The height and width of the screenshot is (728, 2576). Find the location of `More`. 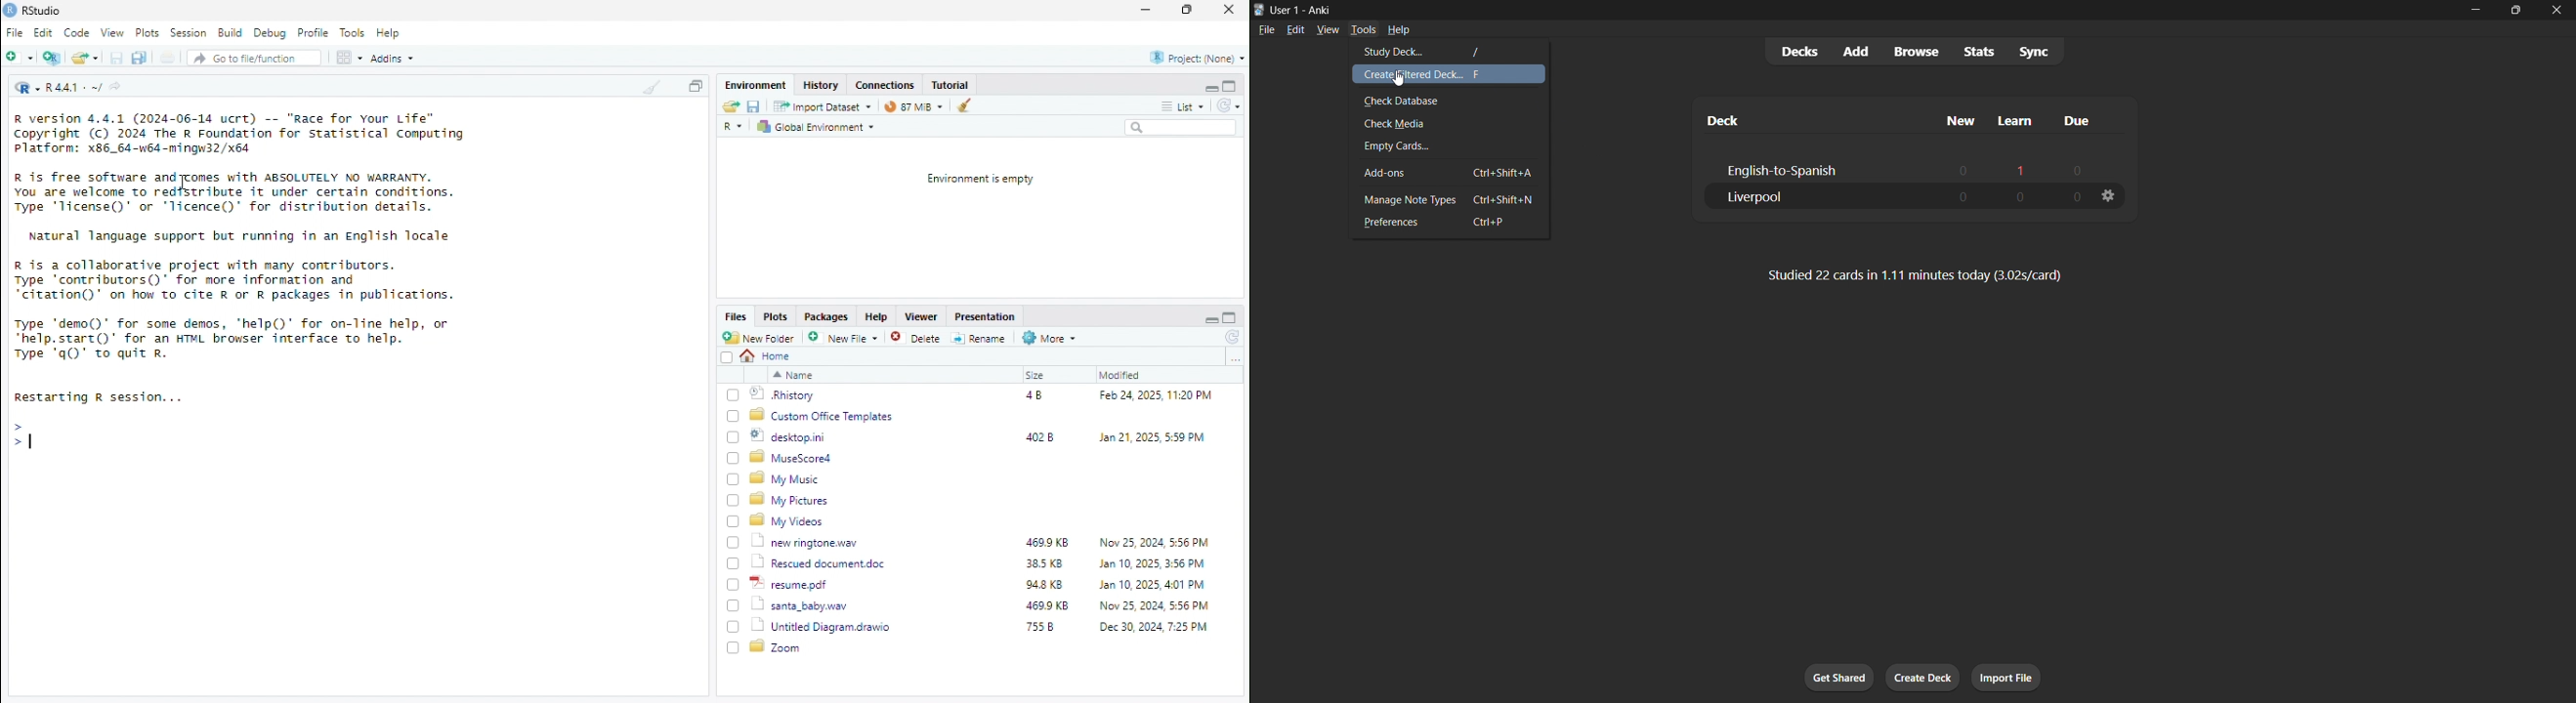

More is located at coordinates (1050, 338).